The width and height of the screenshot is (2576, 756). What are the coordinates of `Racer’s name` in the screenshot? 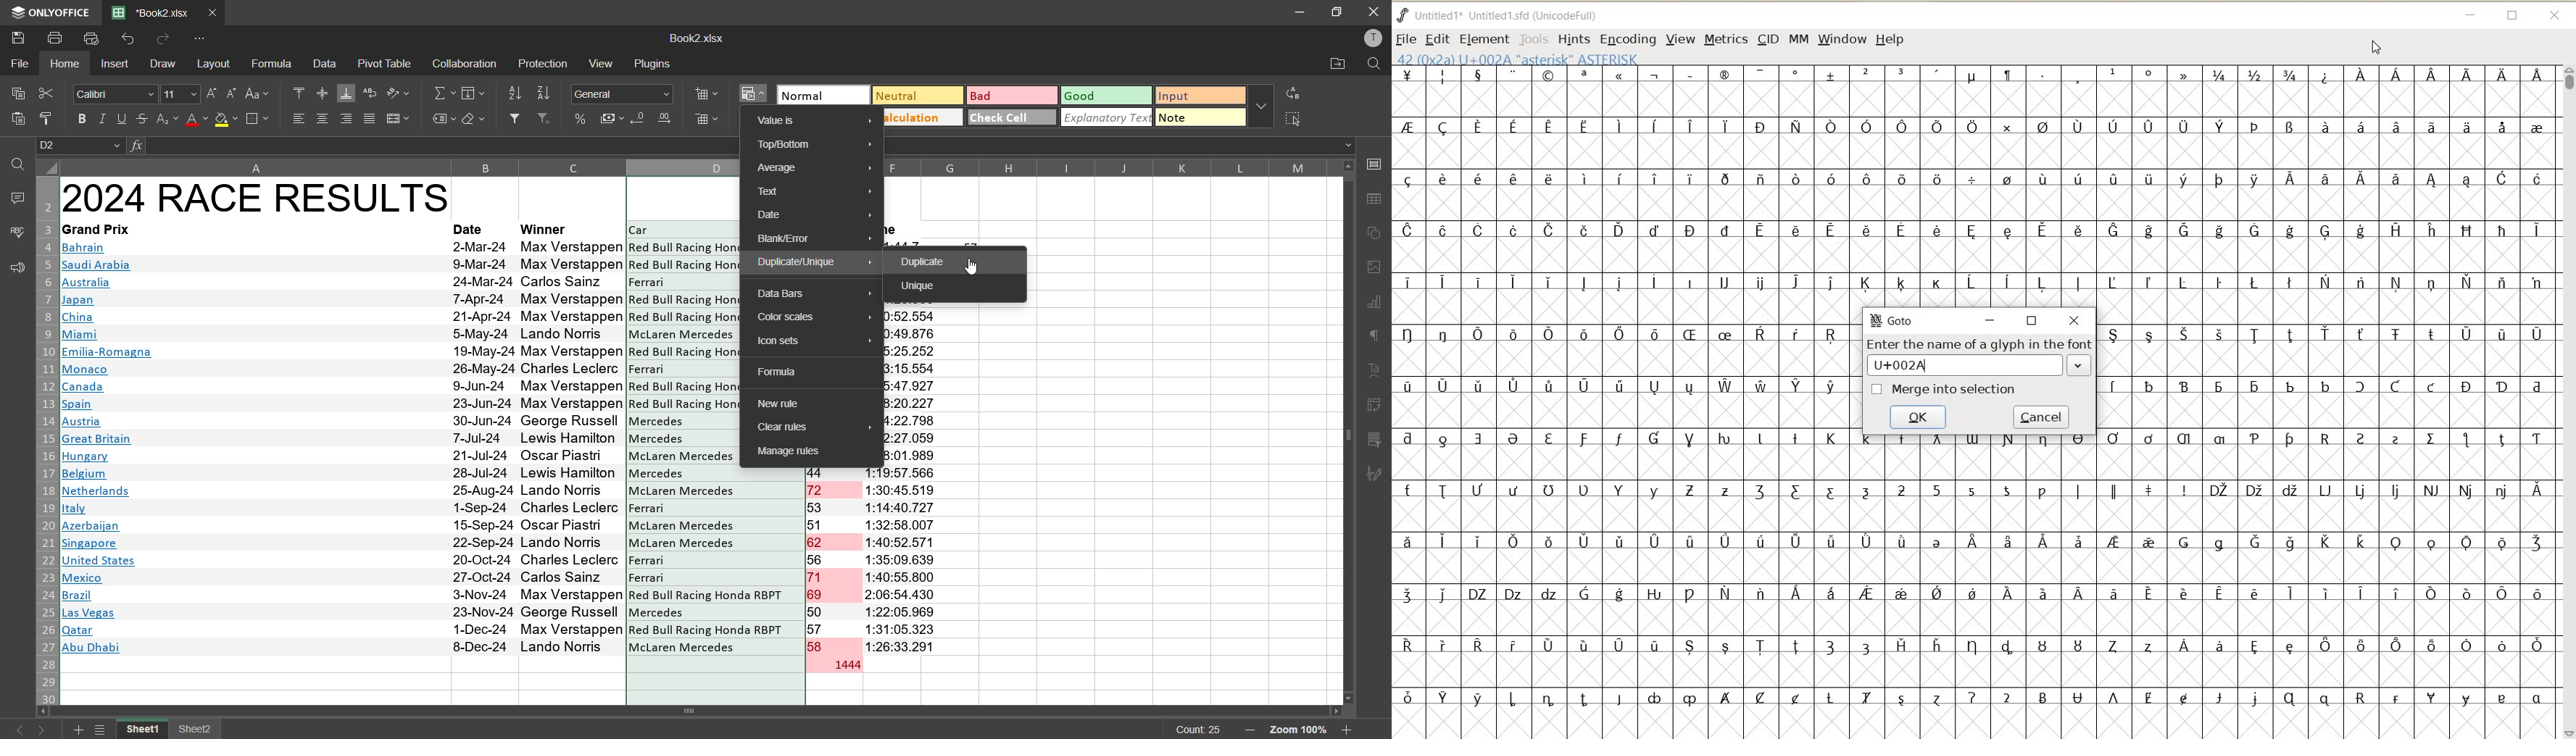 It's located at (573, 448).